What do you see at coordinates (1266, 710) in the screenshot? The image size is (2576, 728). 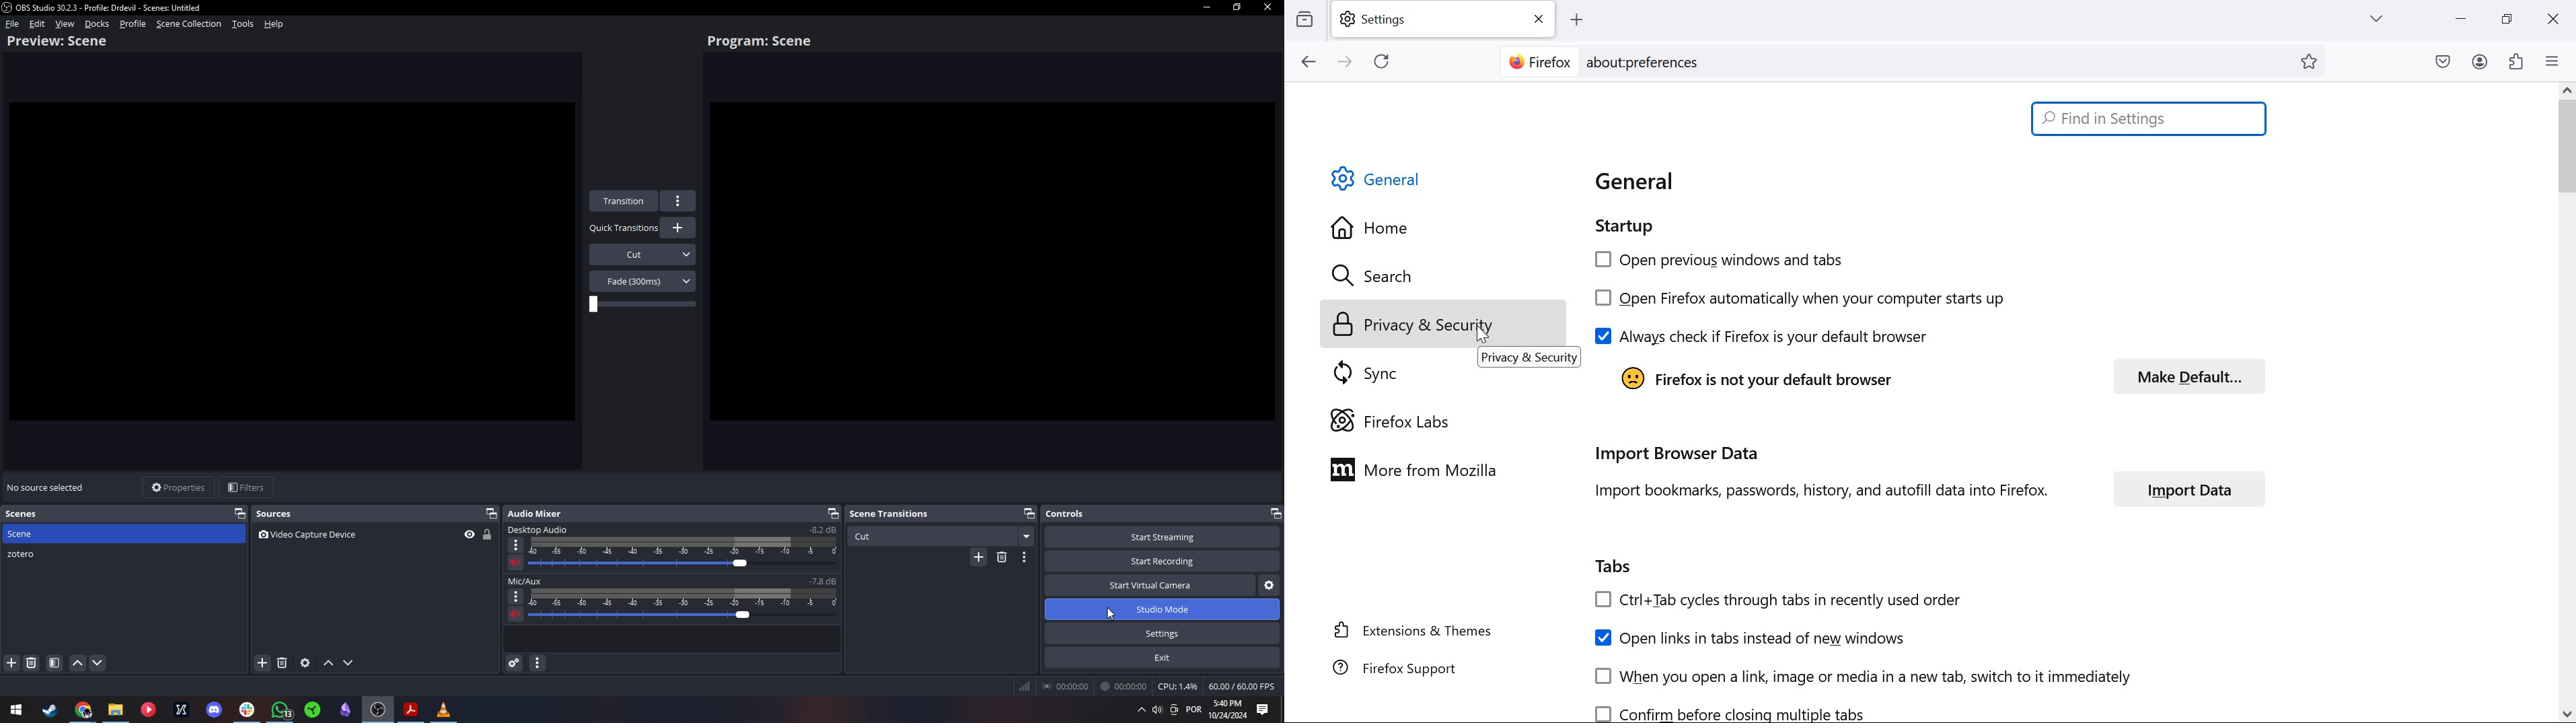 I see `notifications` at bounding box center [1266, 710].